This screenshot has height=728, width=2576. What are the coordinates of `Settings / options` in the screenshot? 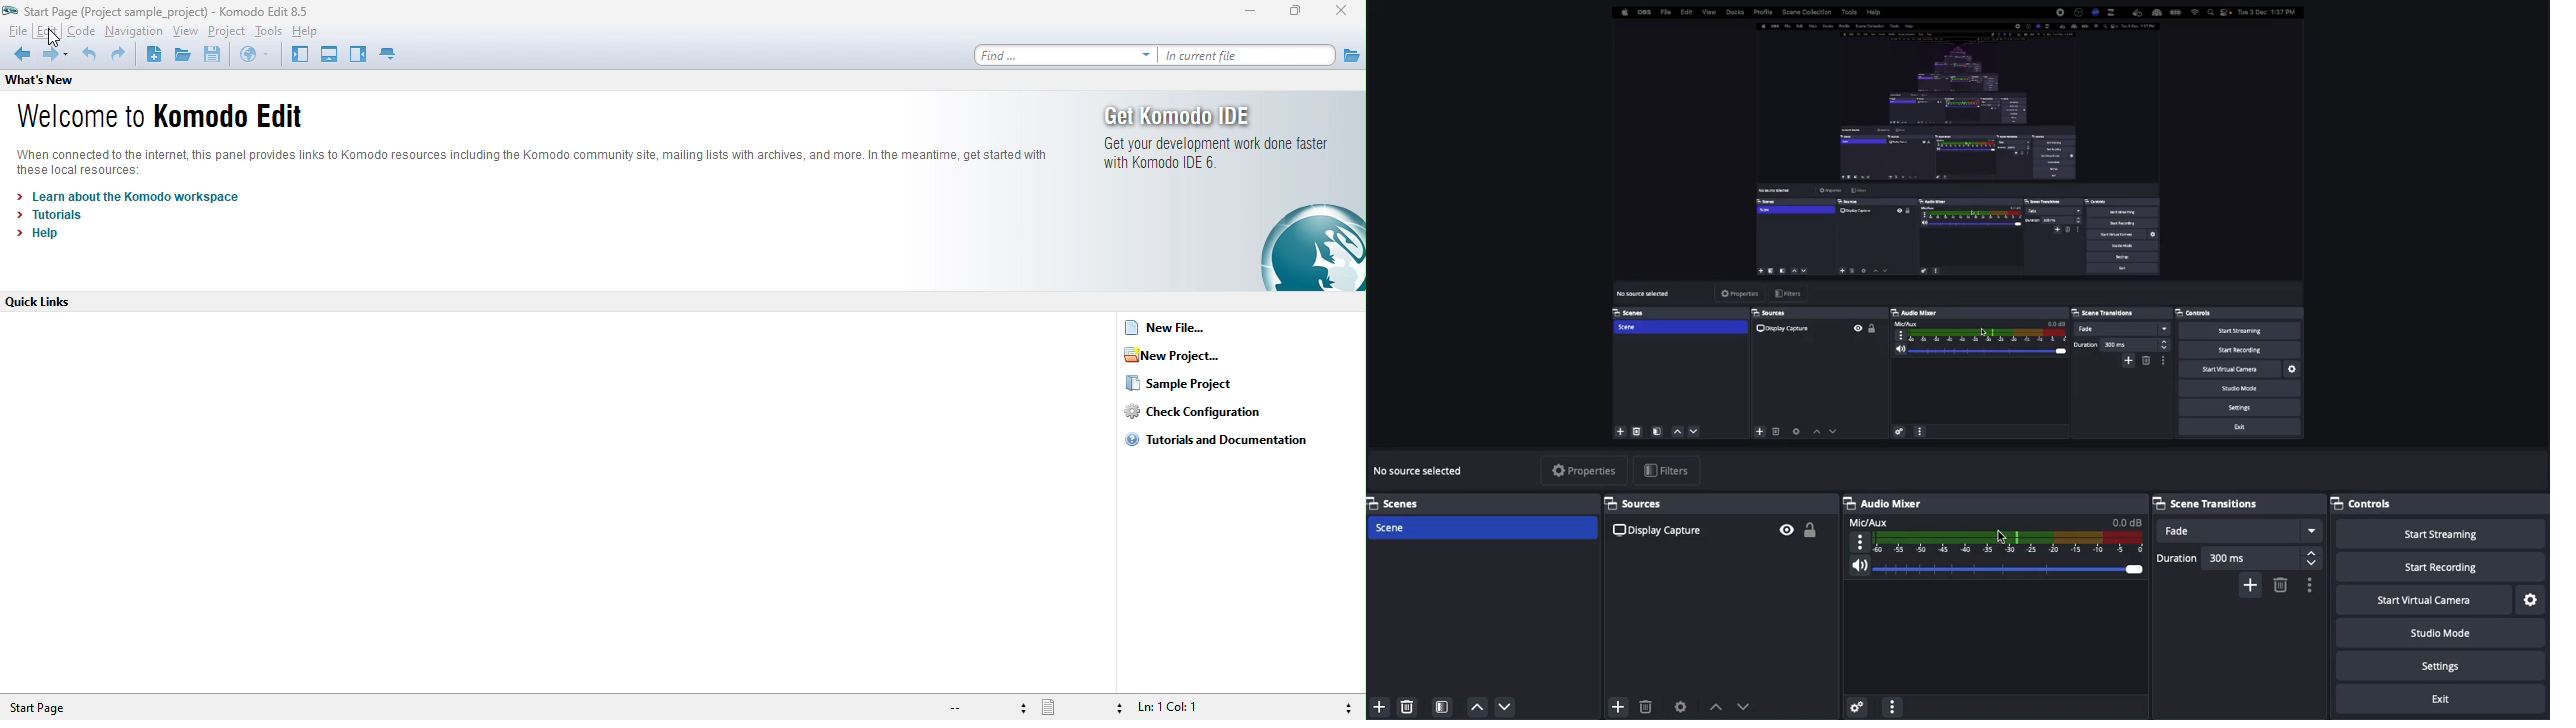 It's located at (2311, 586).